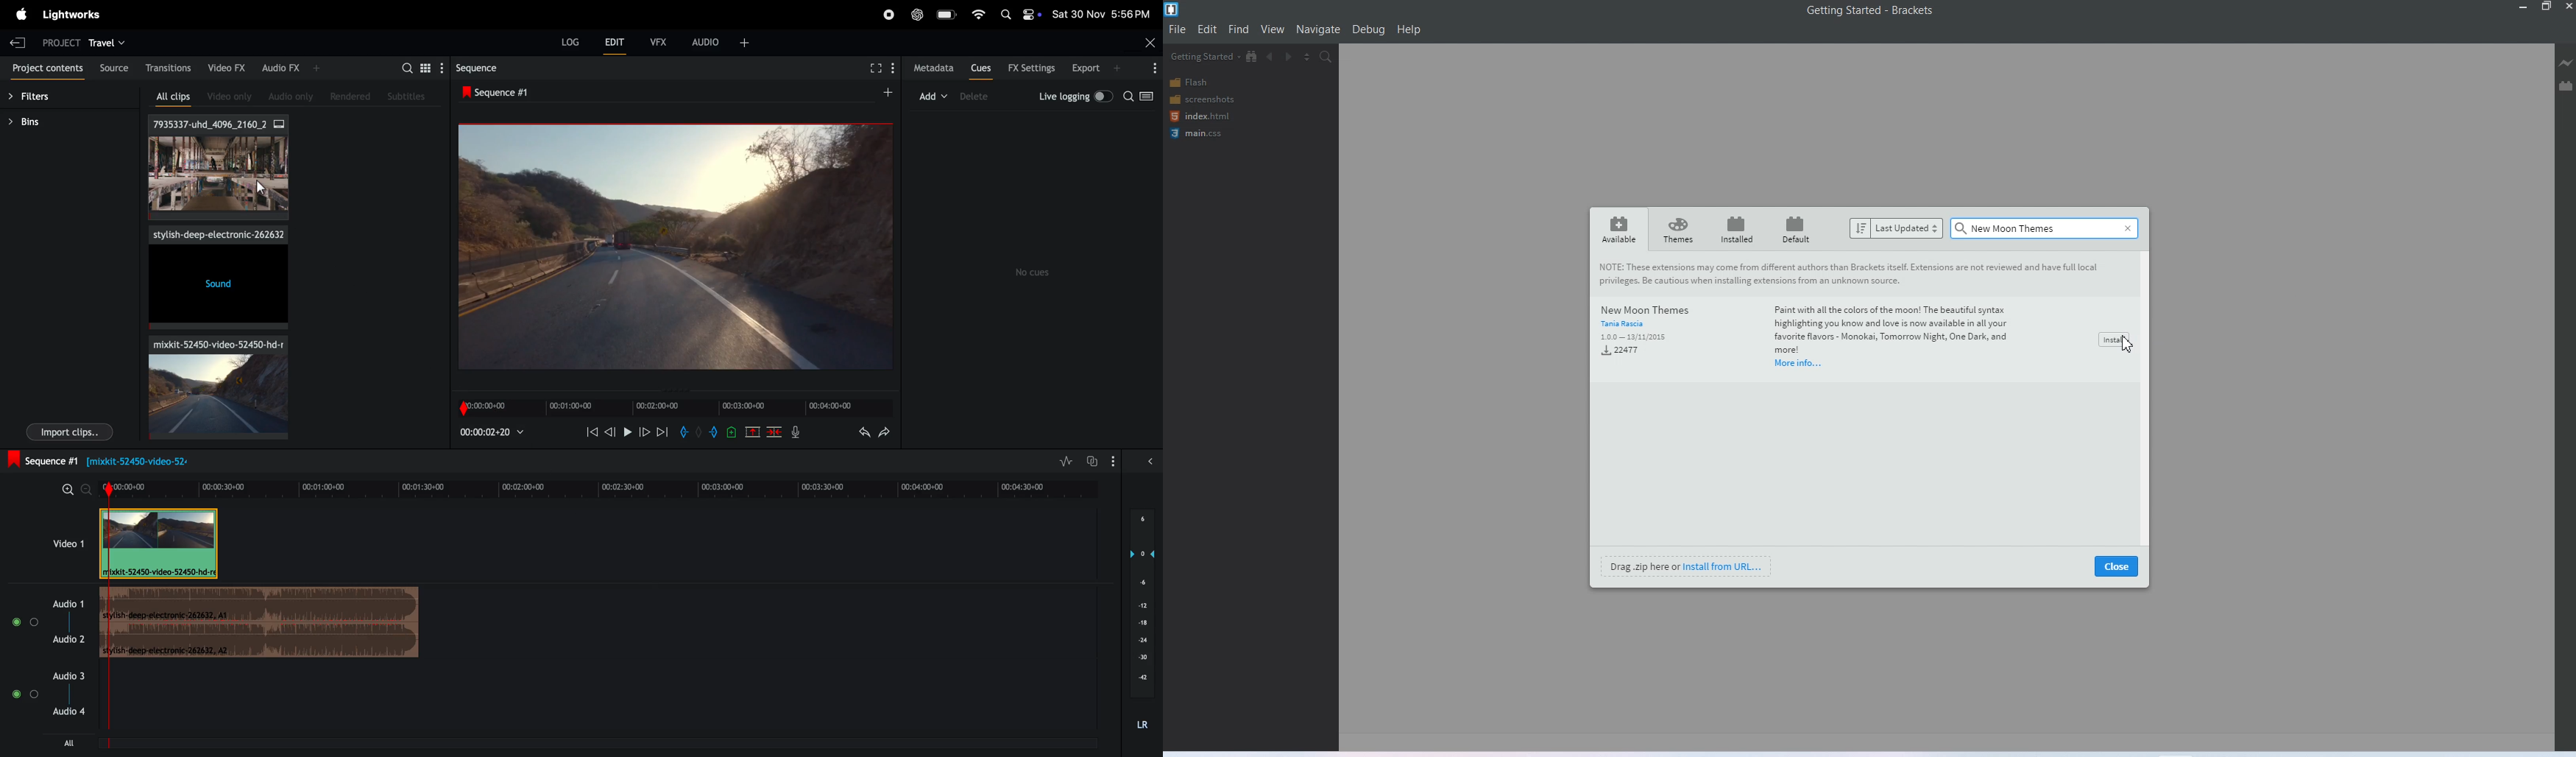 Image resolution: width=2576 pixels, height=784 pixels. Describe the element at coordinates (611, 432) in the screenshot. I see `previous frame` at that location.